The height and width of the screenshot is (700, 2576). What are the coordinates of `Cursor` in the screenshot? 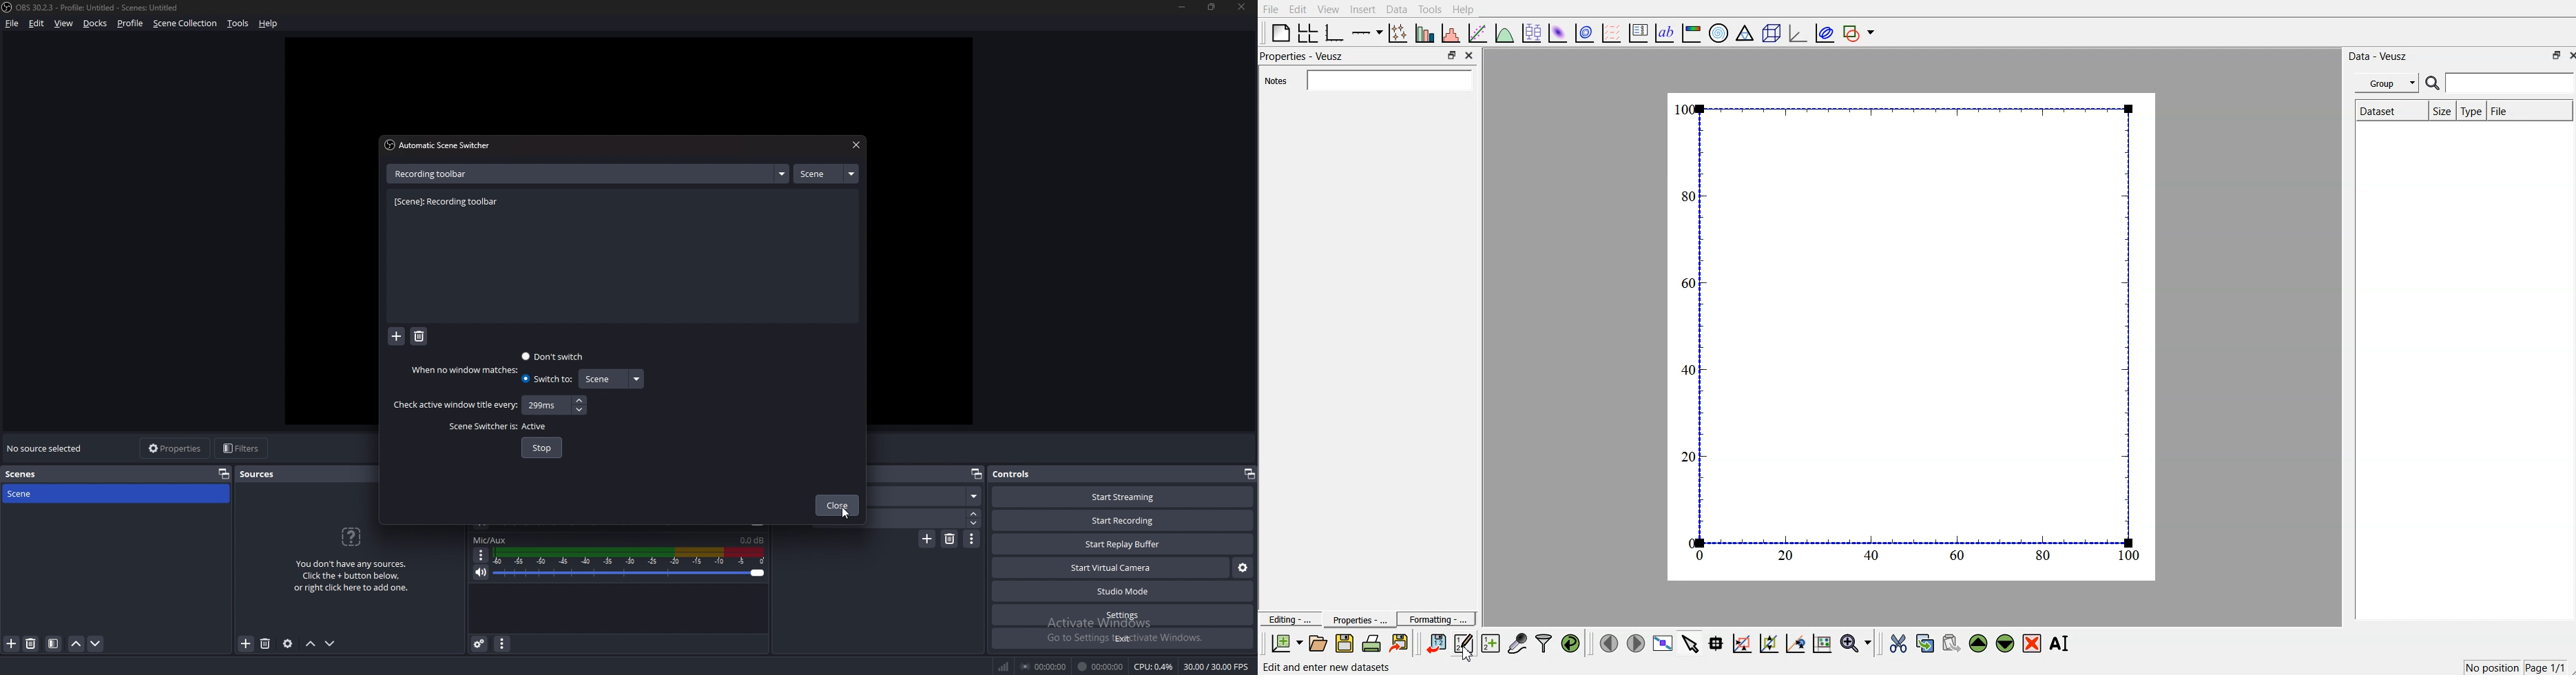 It's located at (1466, 652).